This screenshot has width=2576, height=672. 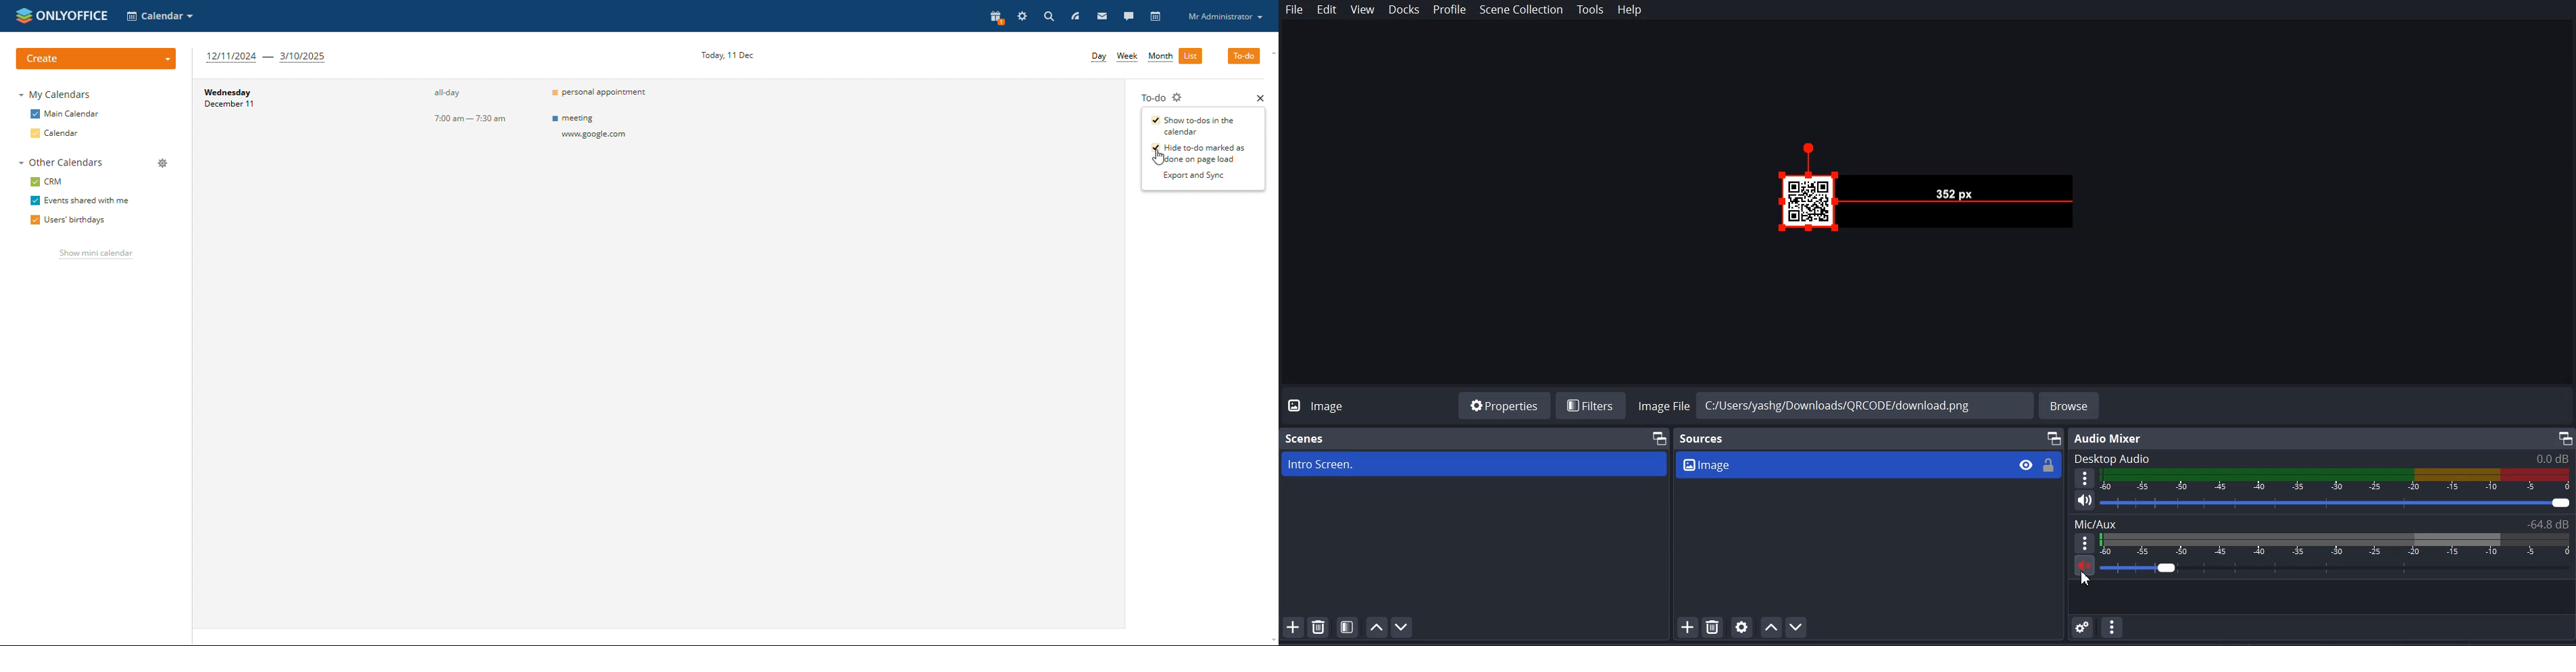 What do you see at coordinates (1520, 9) in the screenshot?
I see `Scene Collection` at bounding box center [1520, 9].